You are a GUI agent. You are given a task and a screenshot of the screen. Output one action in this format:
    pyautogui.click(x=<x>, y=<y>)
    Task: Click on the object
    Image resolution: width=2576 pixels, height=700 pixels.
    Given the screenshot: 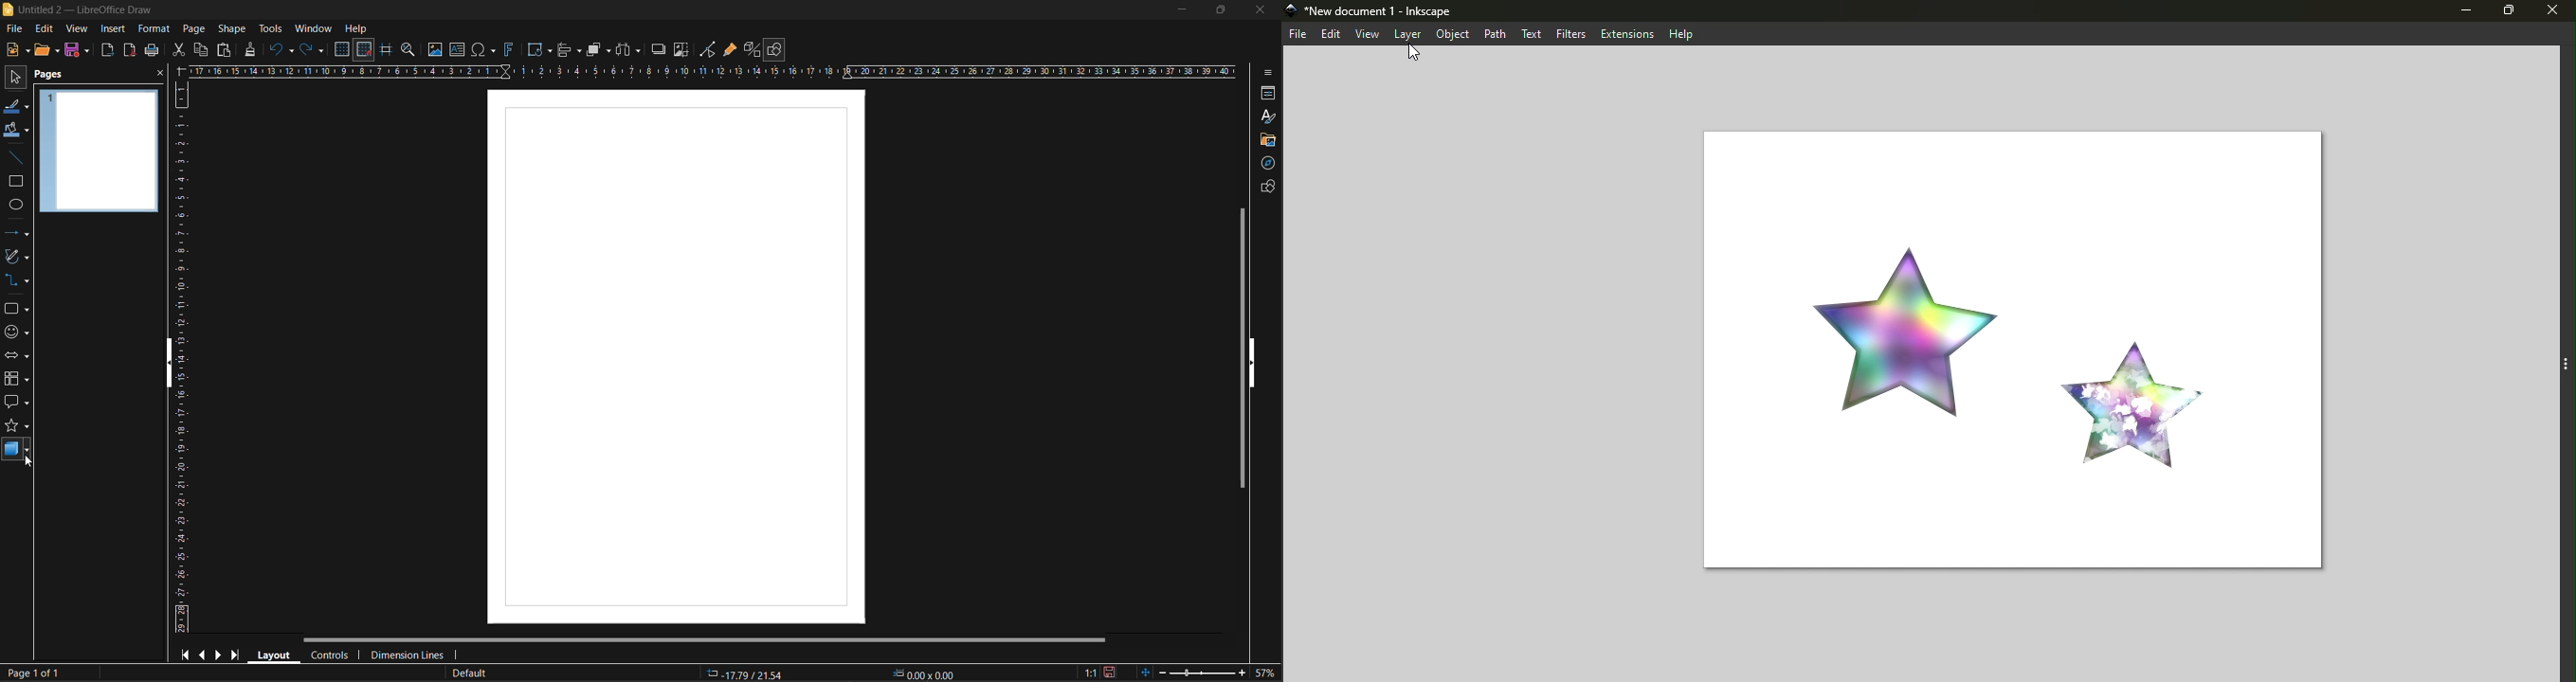 What is the action you would take?
    pyautogui.click(x=1453, y=36)
    